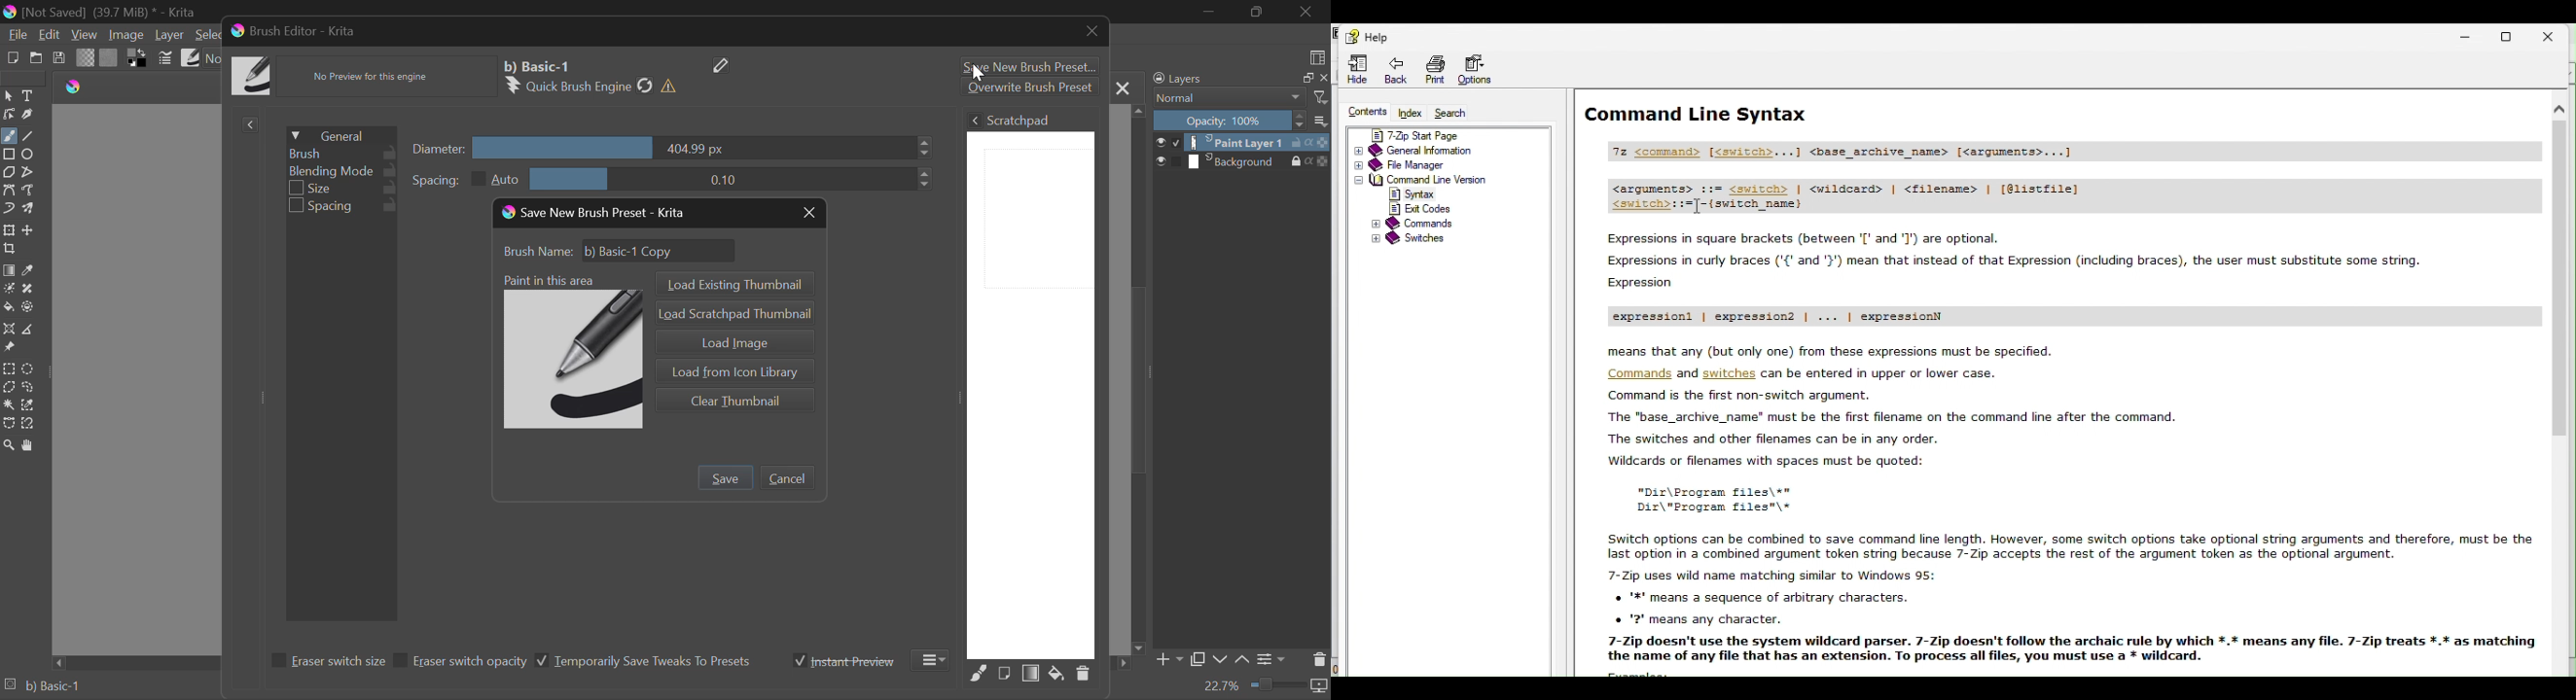 This screenshot has width=2576, height=700. What do you see at coordinates (293, 31) in the screenshot?
I see `Window Title` at bounding box center [293, 31].